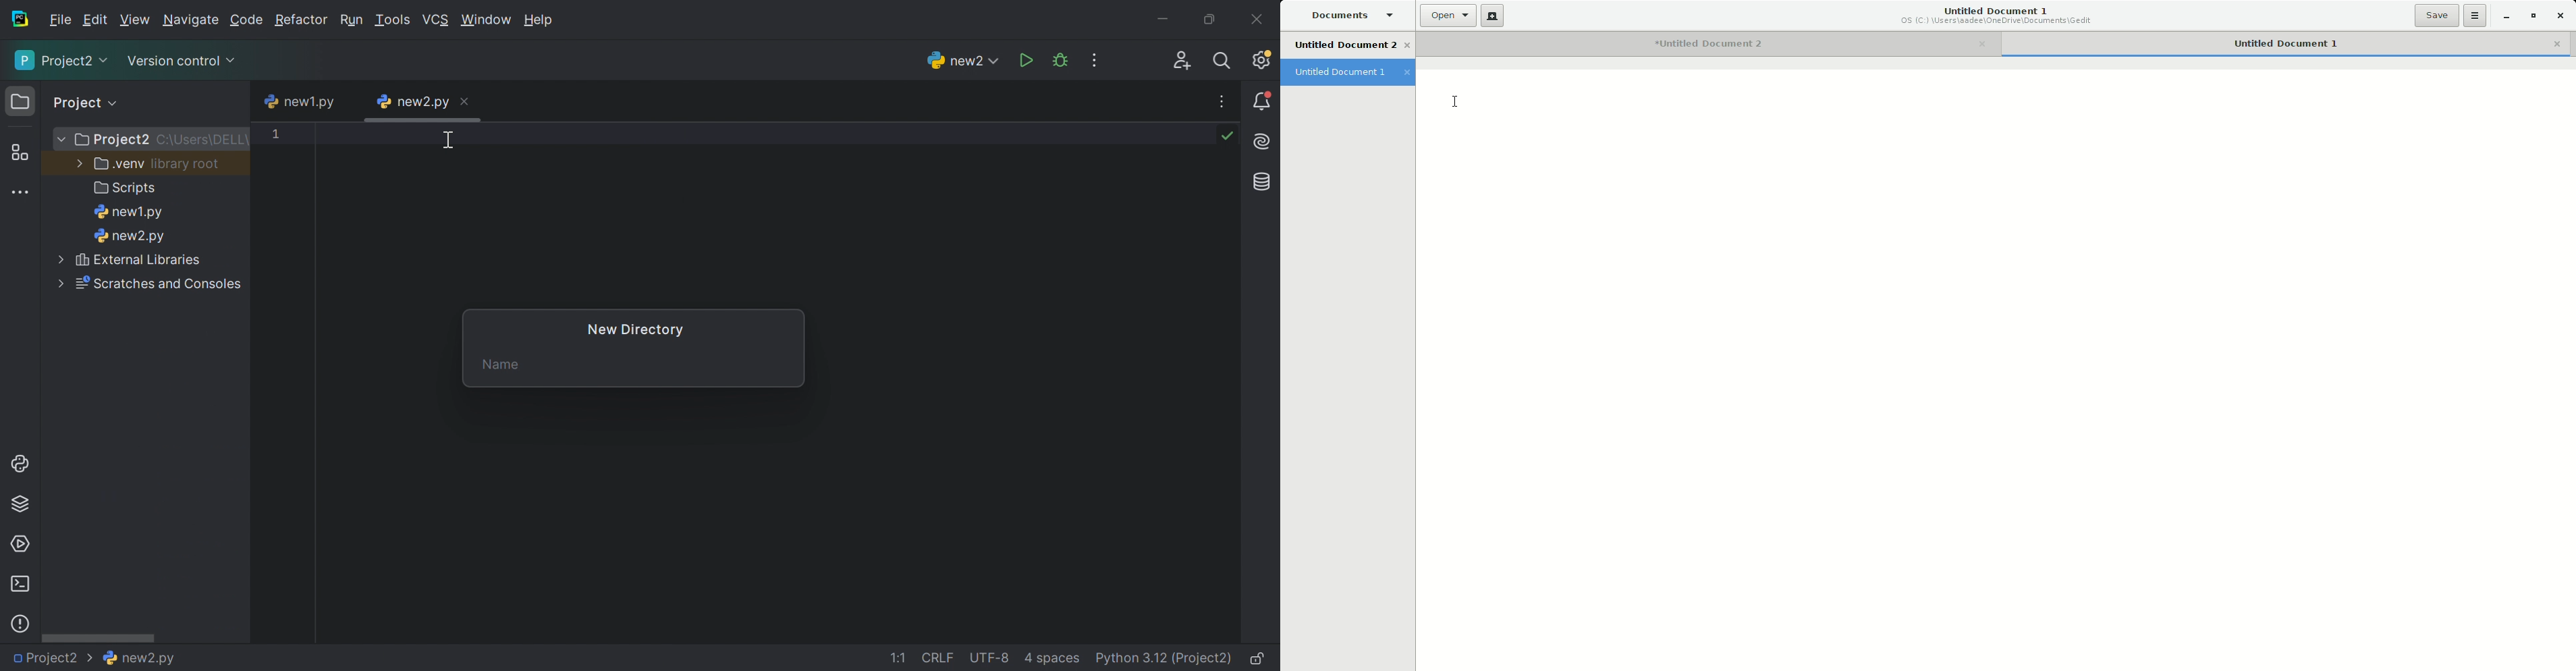  I want to click on More, so click(61, 285).